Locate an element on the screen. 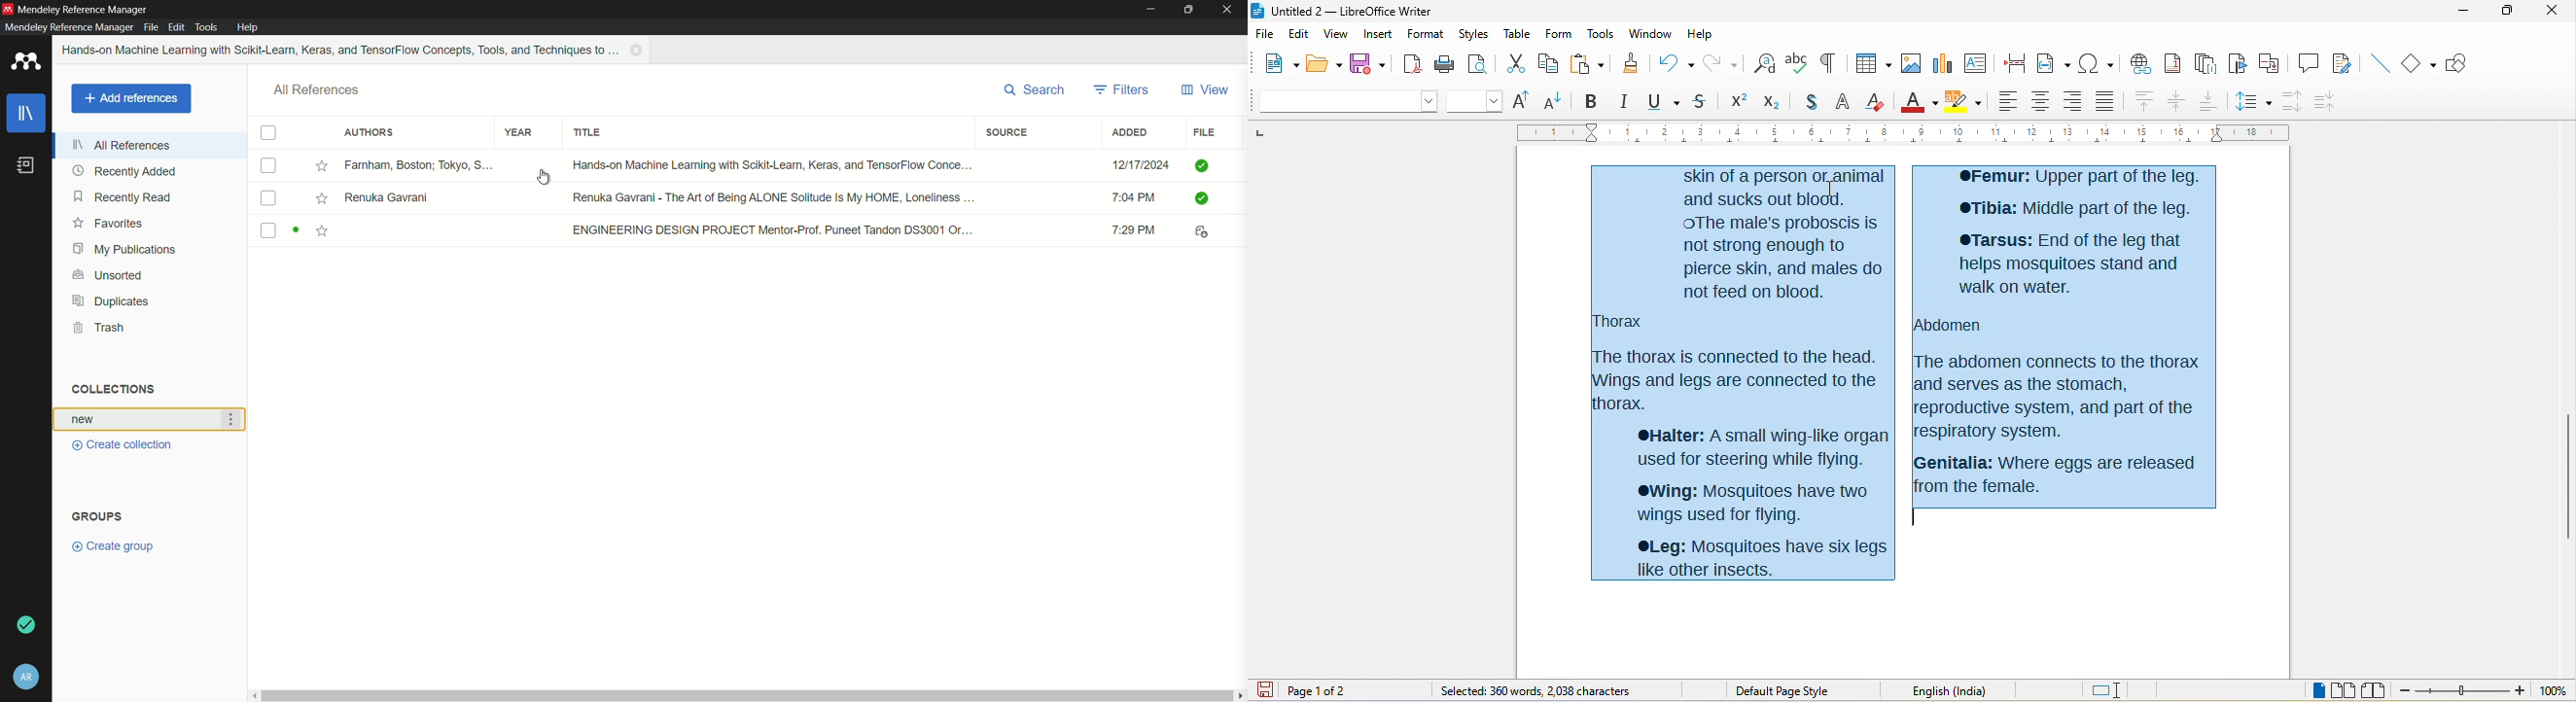  cut is located at coordinates (1513, 64).